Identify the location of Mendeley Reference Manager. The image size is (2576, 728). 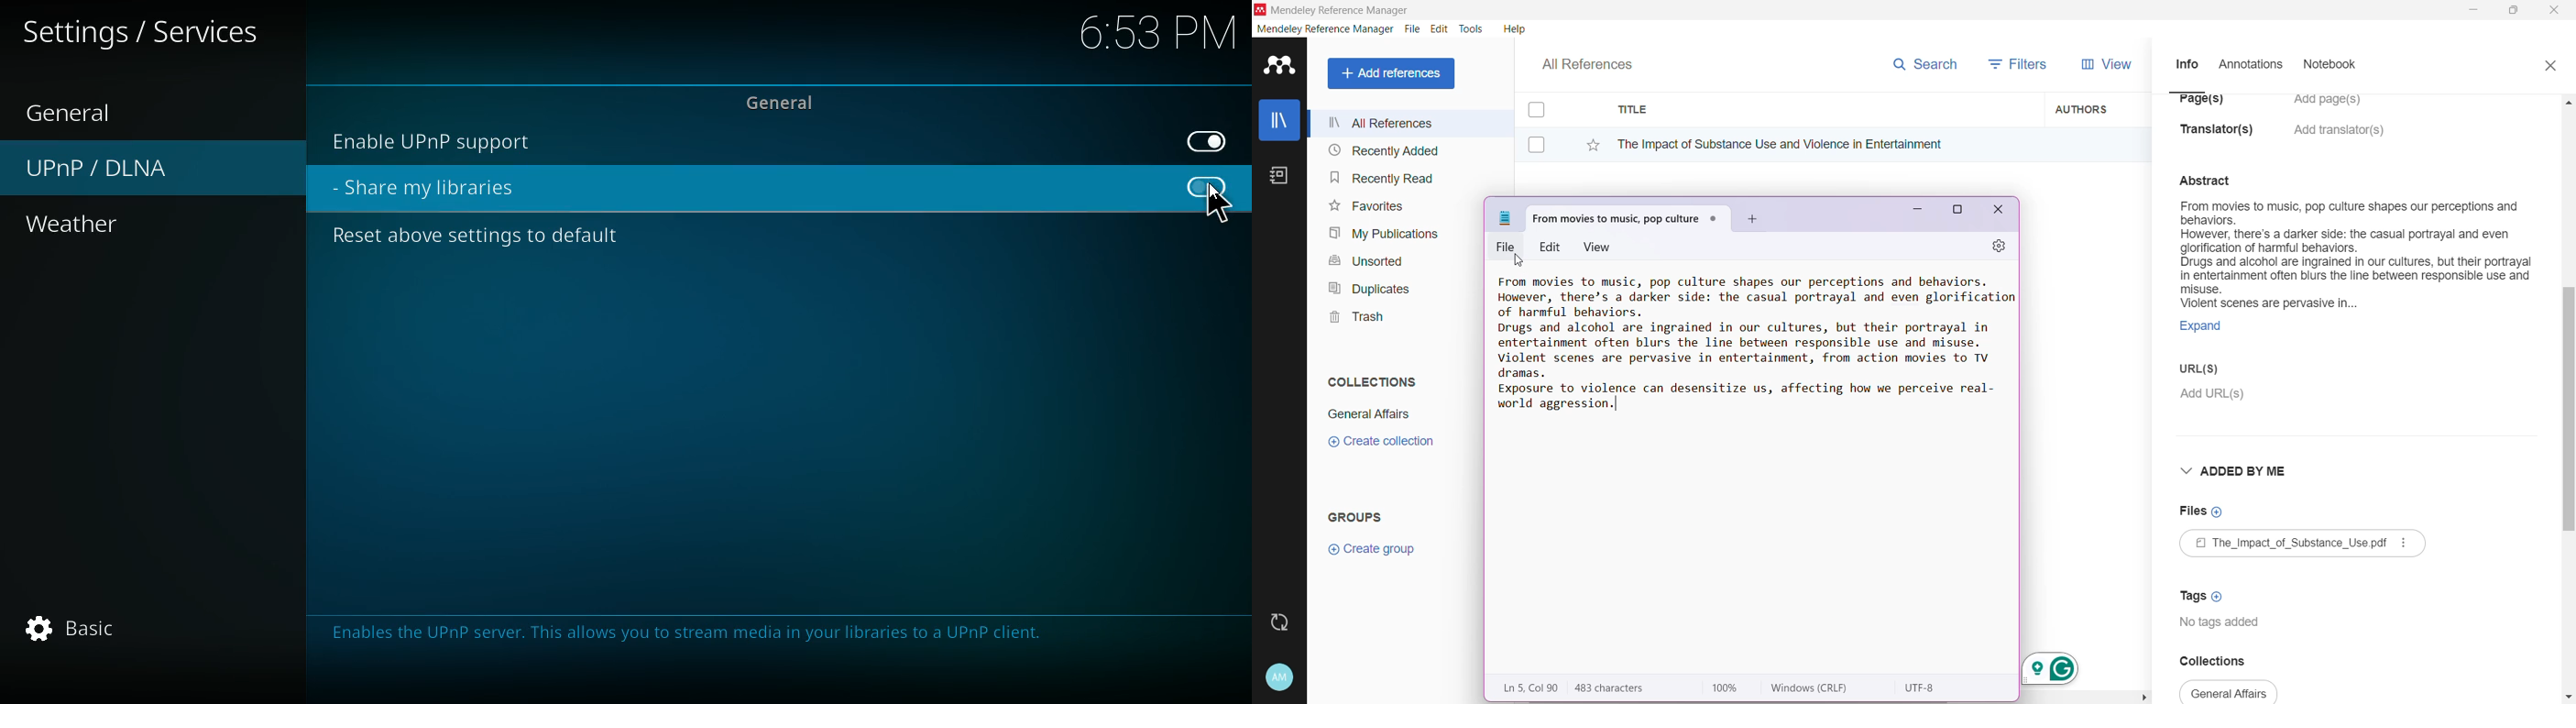
(1326, 29).